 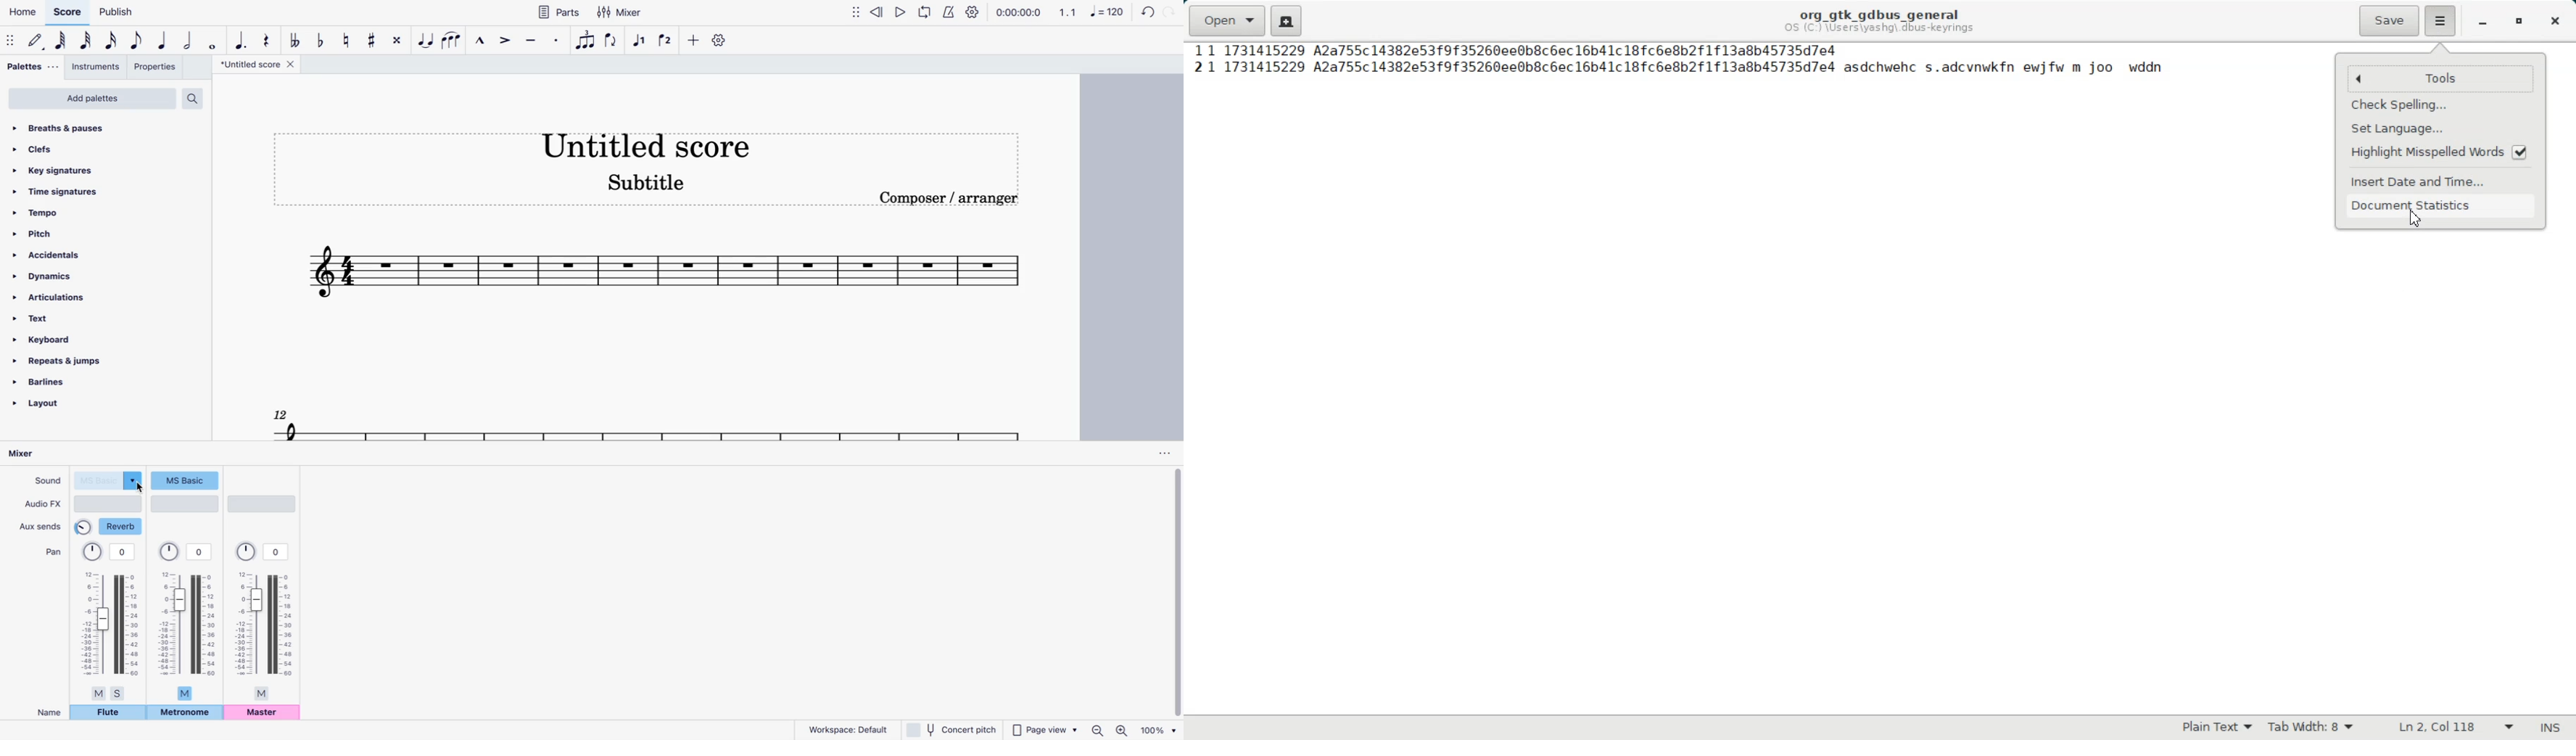 I want to click on 64th note, so click(x=62, y=41).